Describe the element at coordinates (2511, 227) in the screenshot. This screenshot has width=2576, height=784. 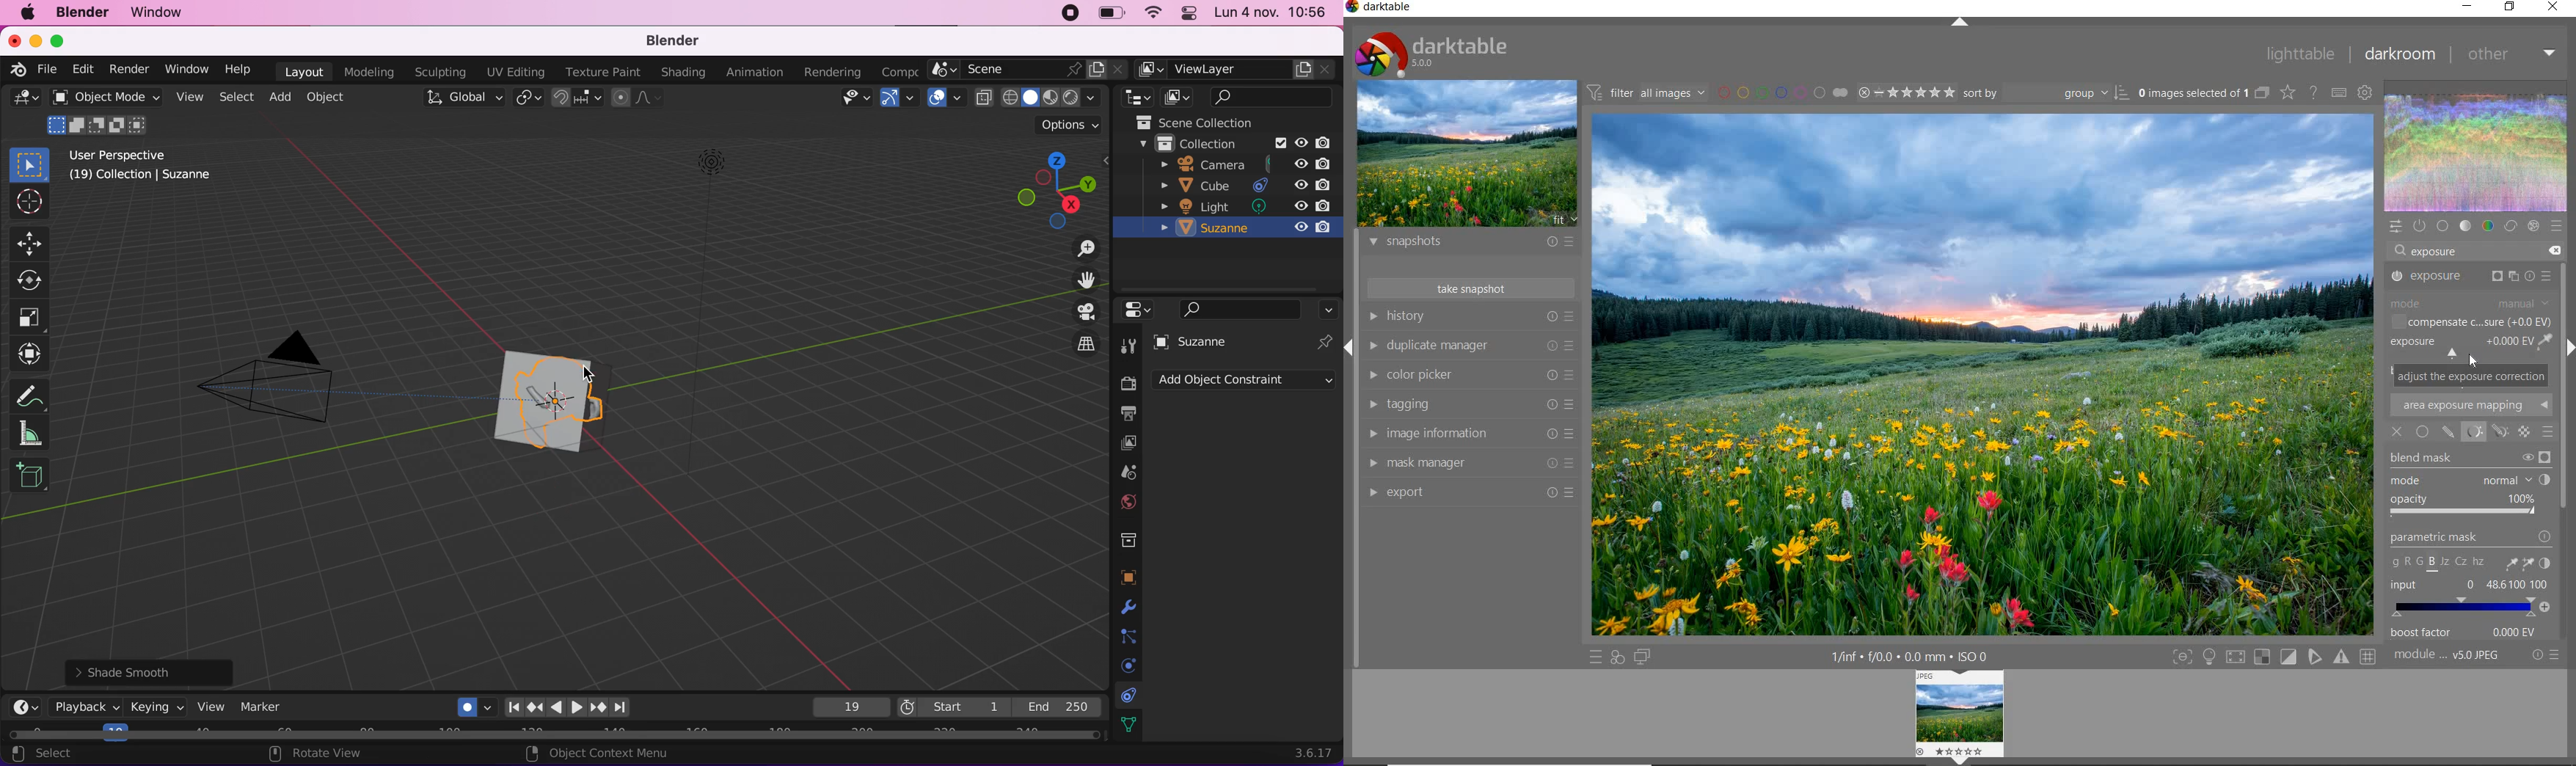
I see `correct` at that location.